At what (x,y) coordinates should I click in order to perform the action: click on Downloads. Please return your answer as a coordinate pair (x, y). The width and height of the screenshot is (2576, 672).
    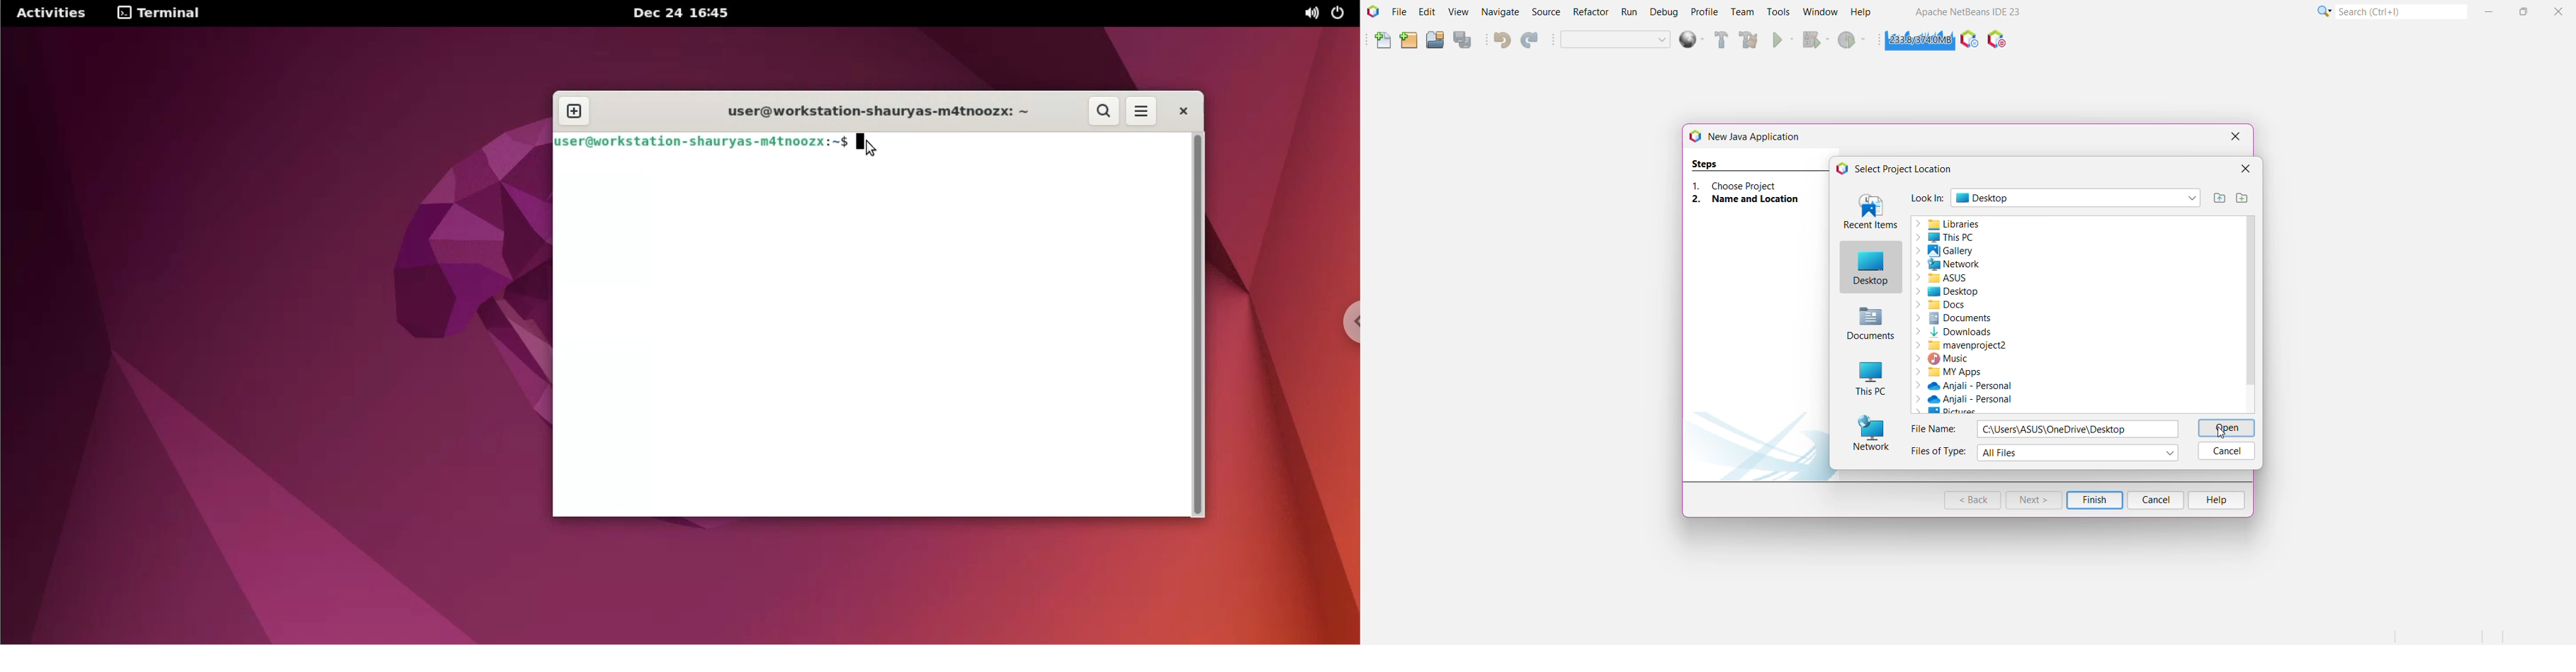
    Looking at the image, I should click on (2073, 331).